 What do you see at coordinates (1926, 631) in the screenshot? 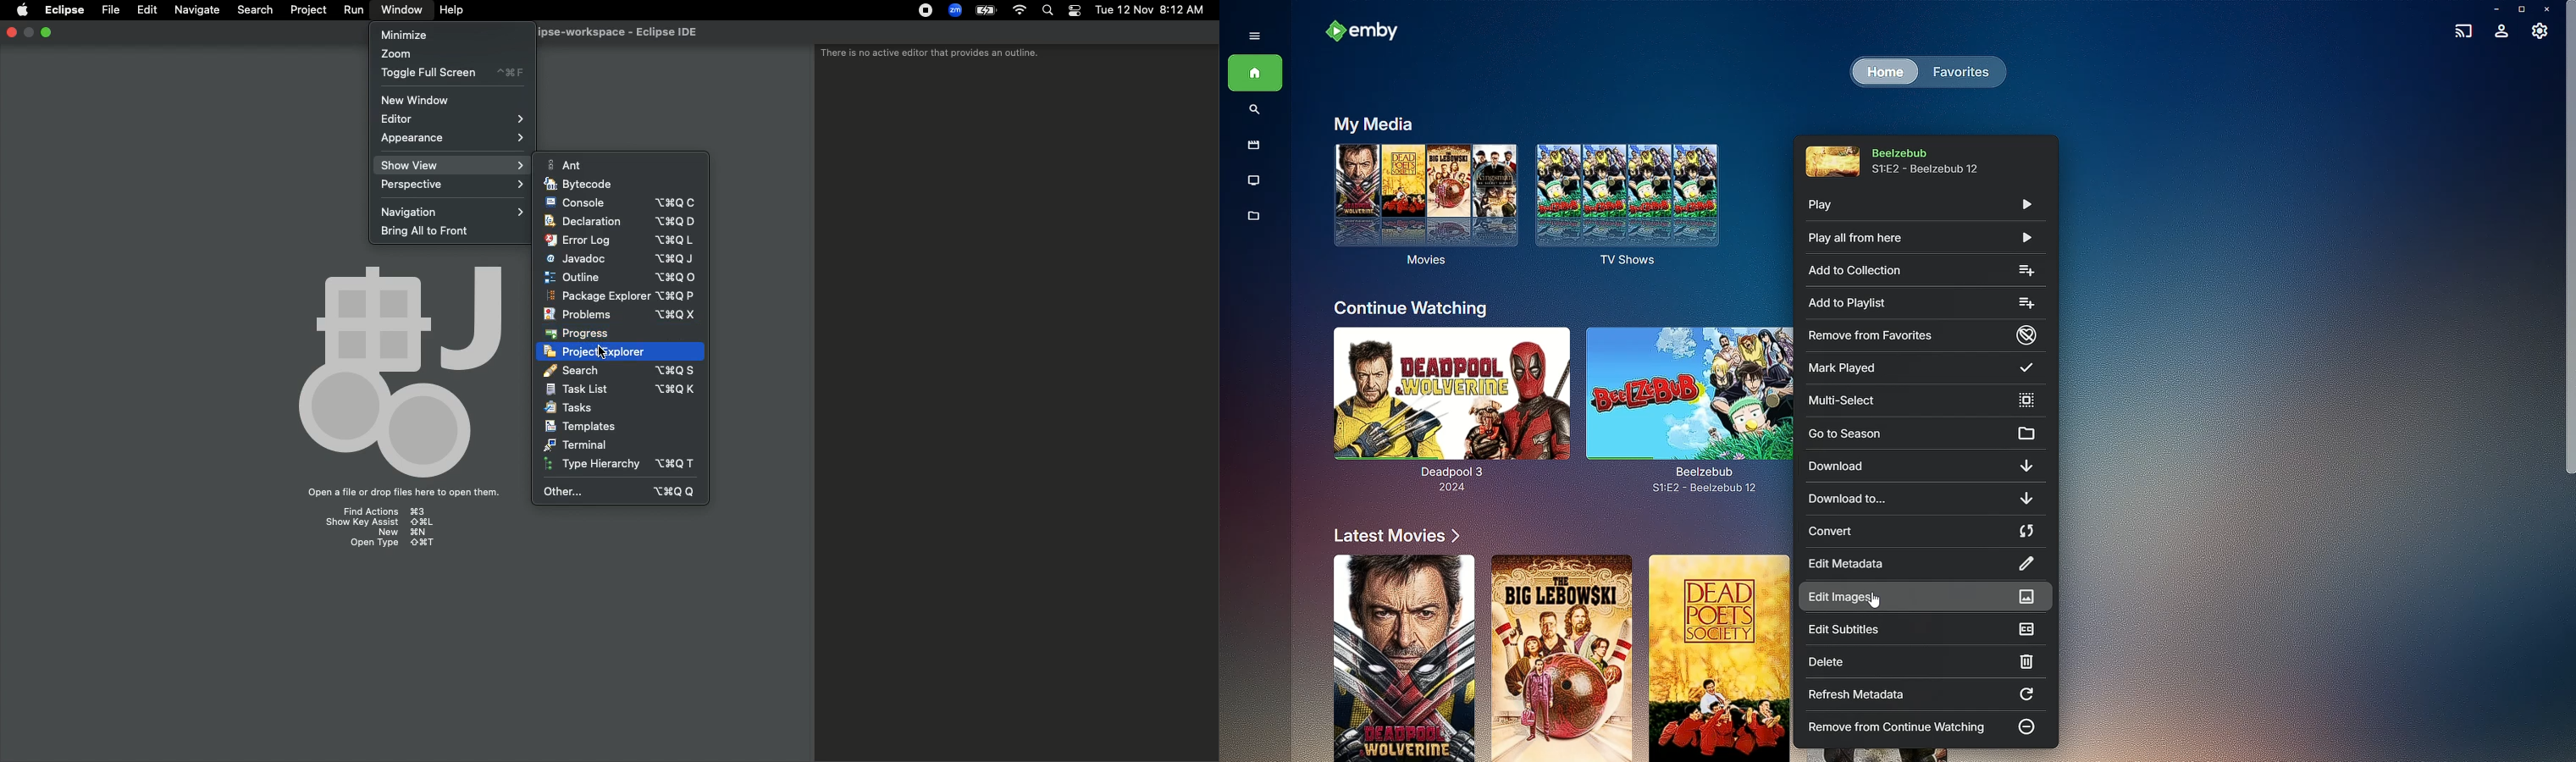
I see `Edit subtitles` at bounding box center [1926, 631].